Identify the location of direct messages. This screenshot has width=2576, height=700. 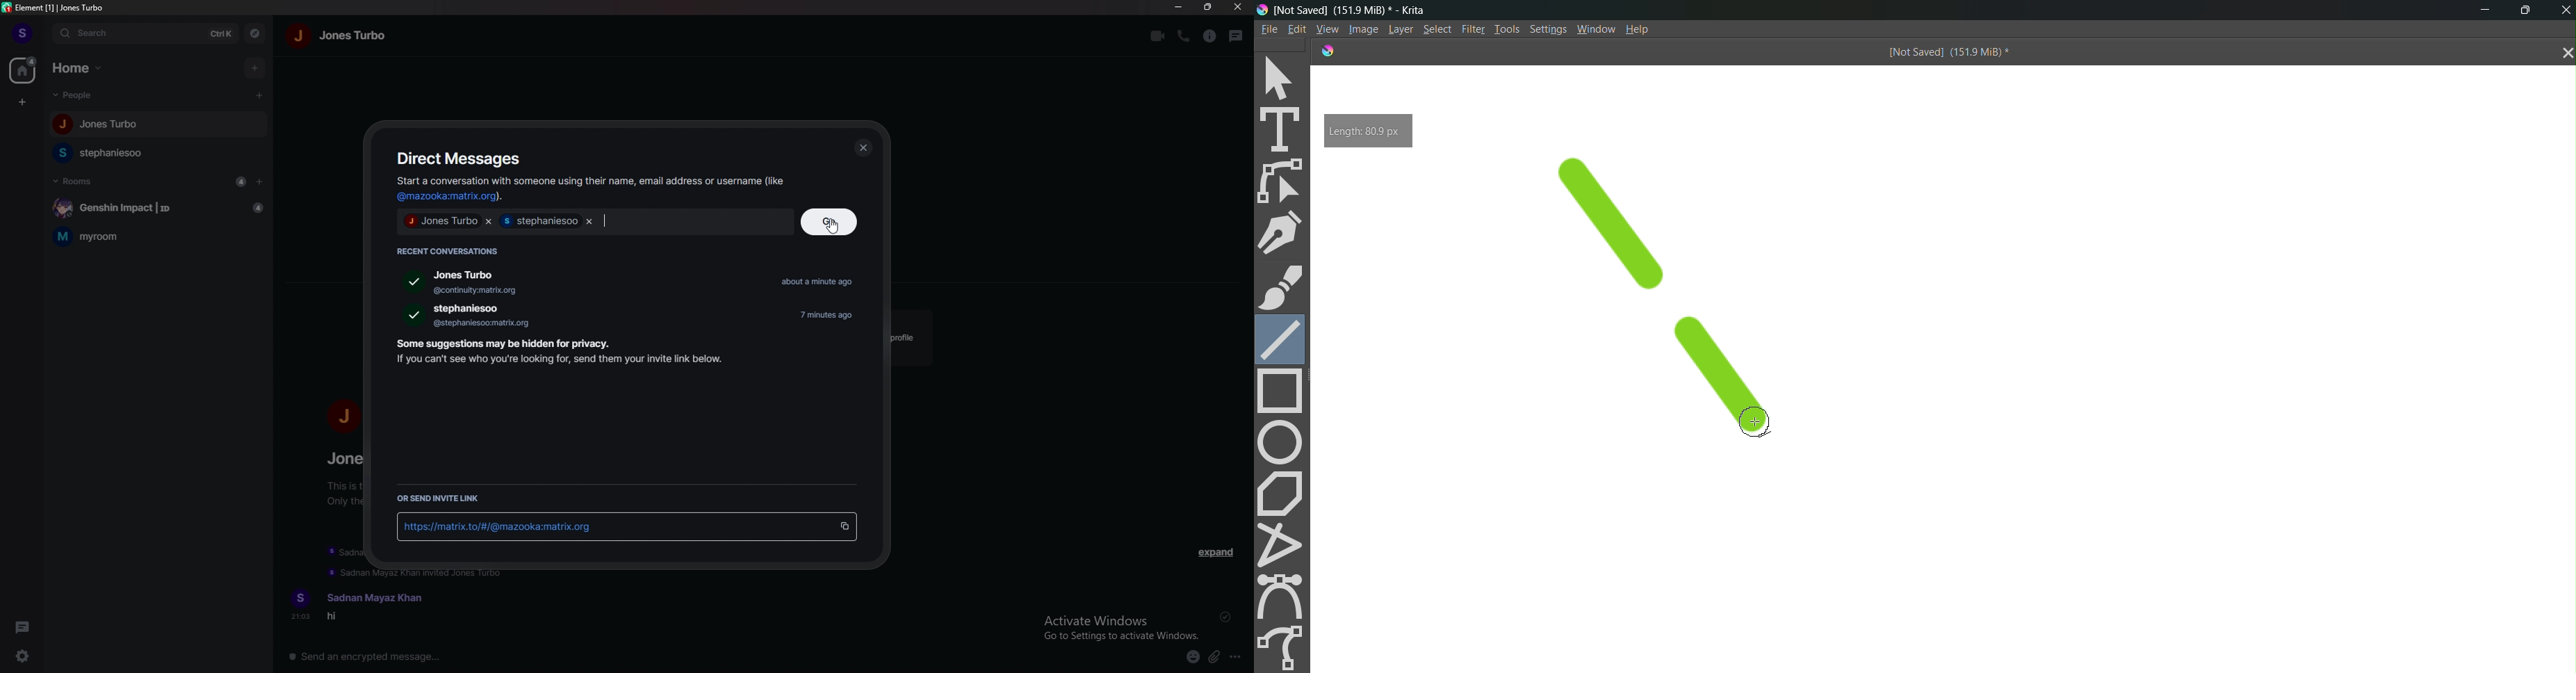
(463, 158).